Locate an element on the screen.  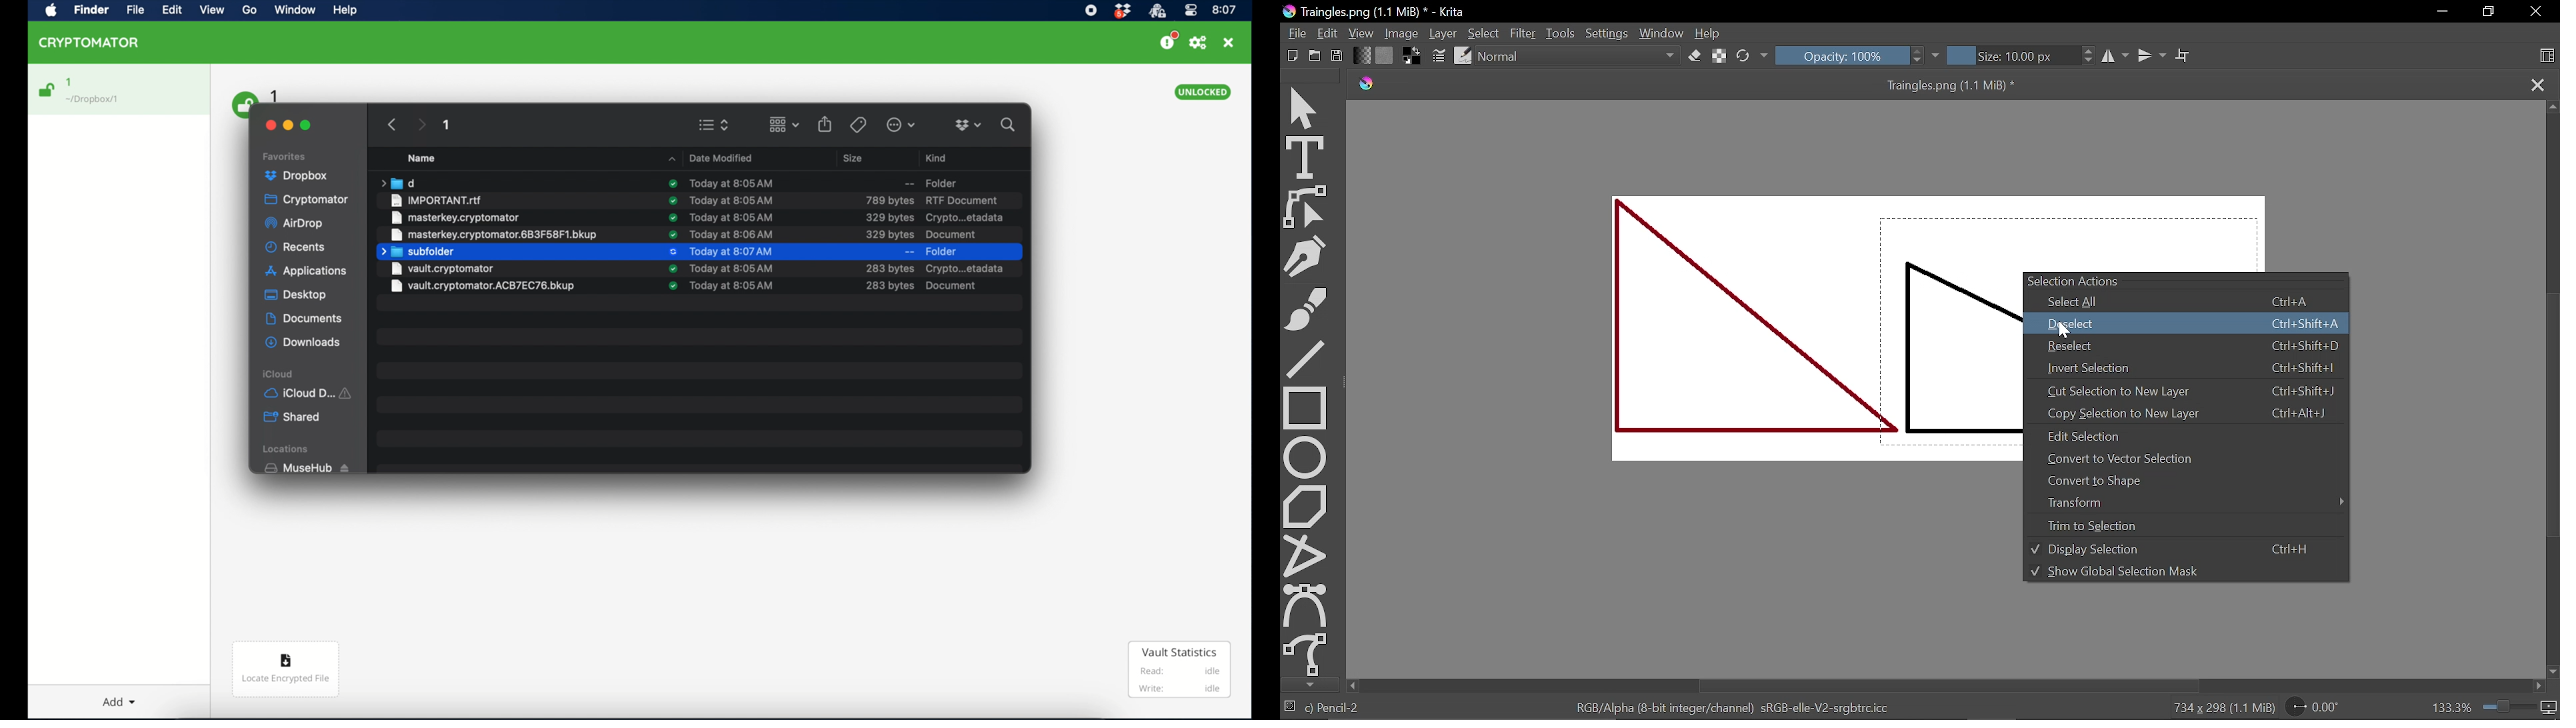
preferences is located at coordinates (1198, 43).